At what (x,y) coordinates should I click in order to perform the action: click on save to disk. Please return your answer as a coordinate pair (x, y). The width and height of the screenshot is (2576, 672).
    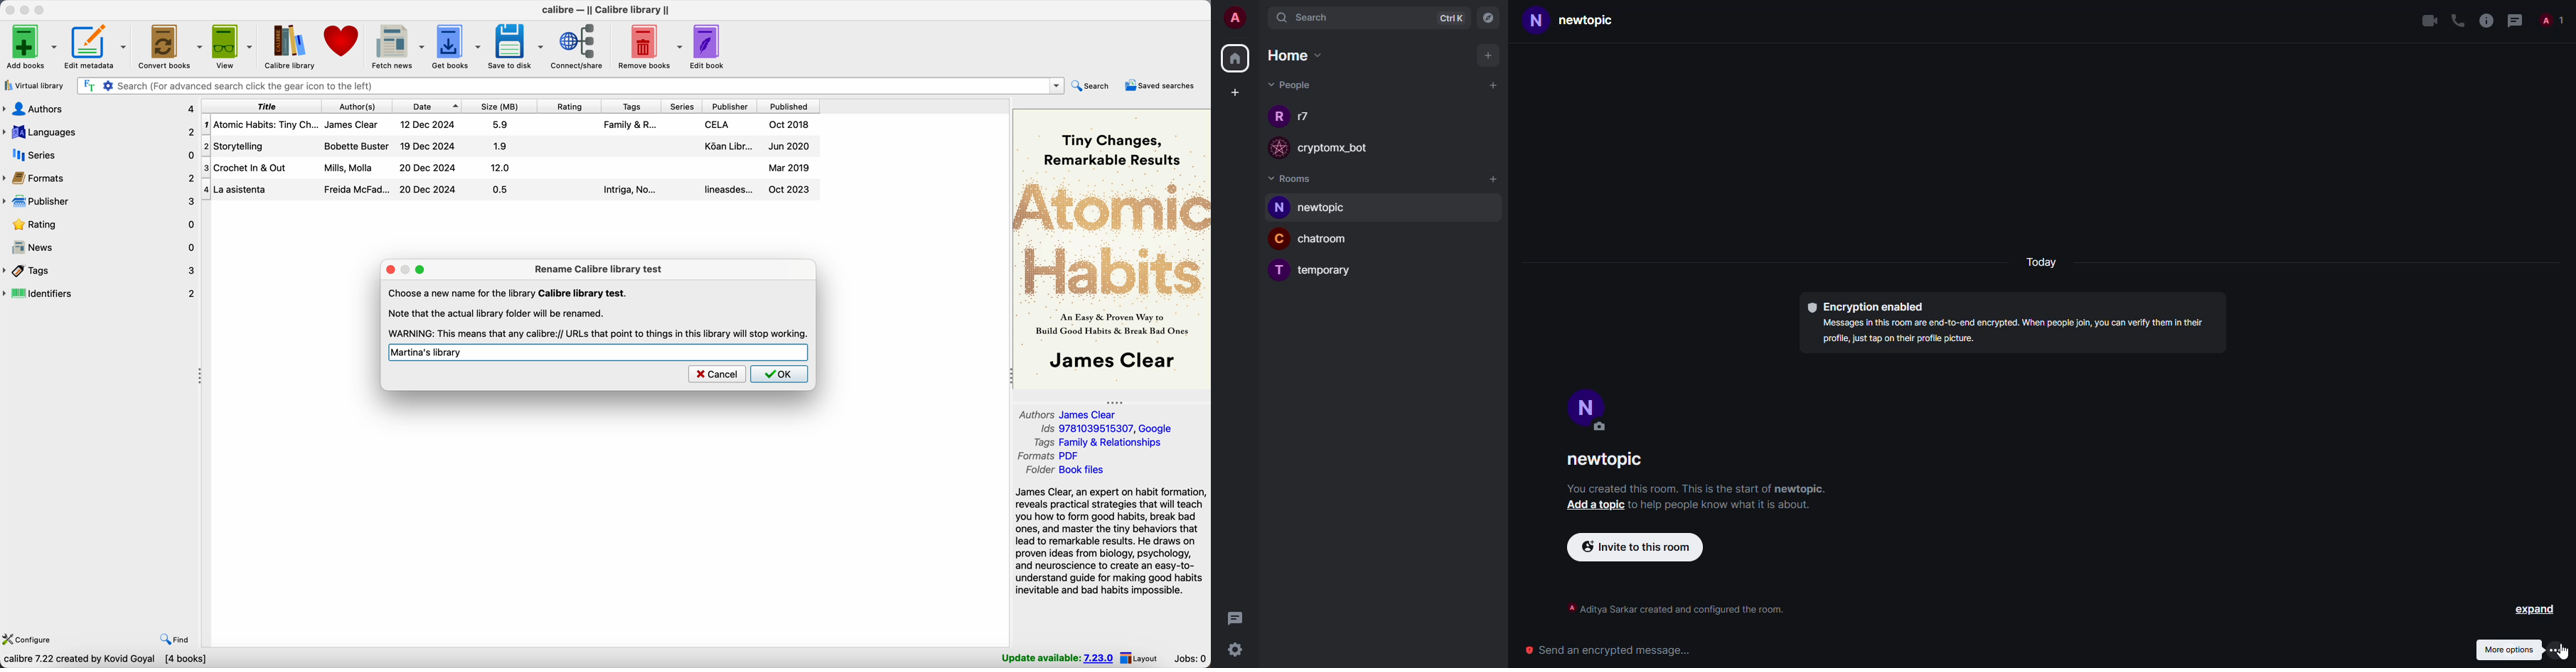
    Looking at the image, I should click on (516, 46).